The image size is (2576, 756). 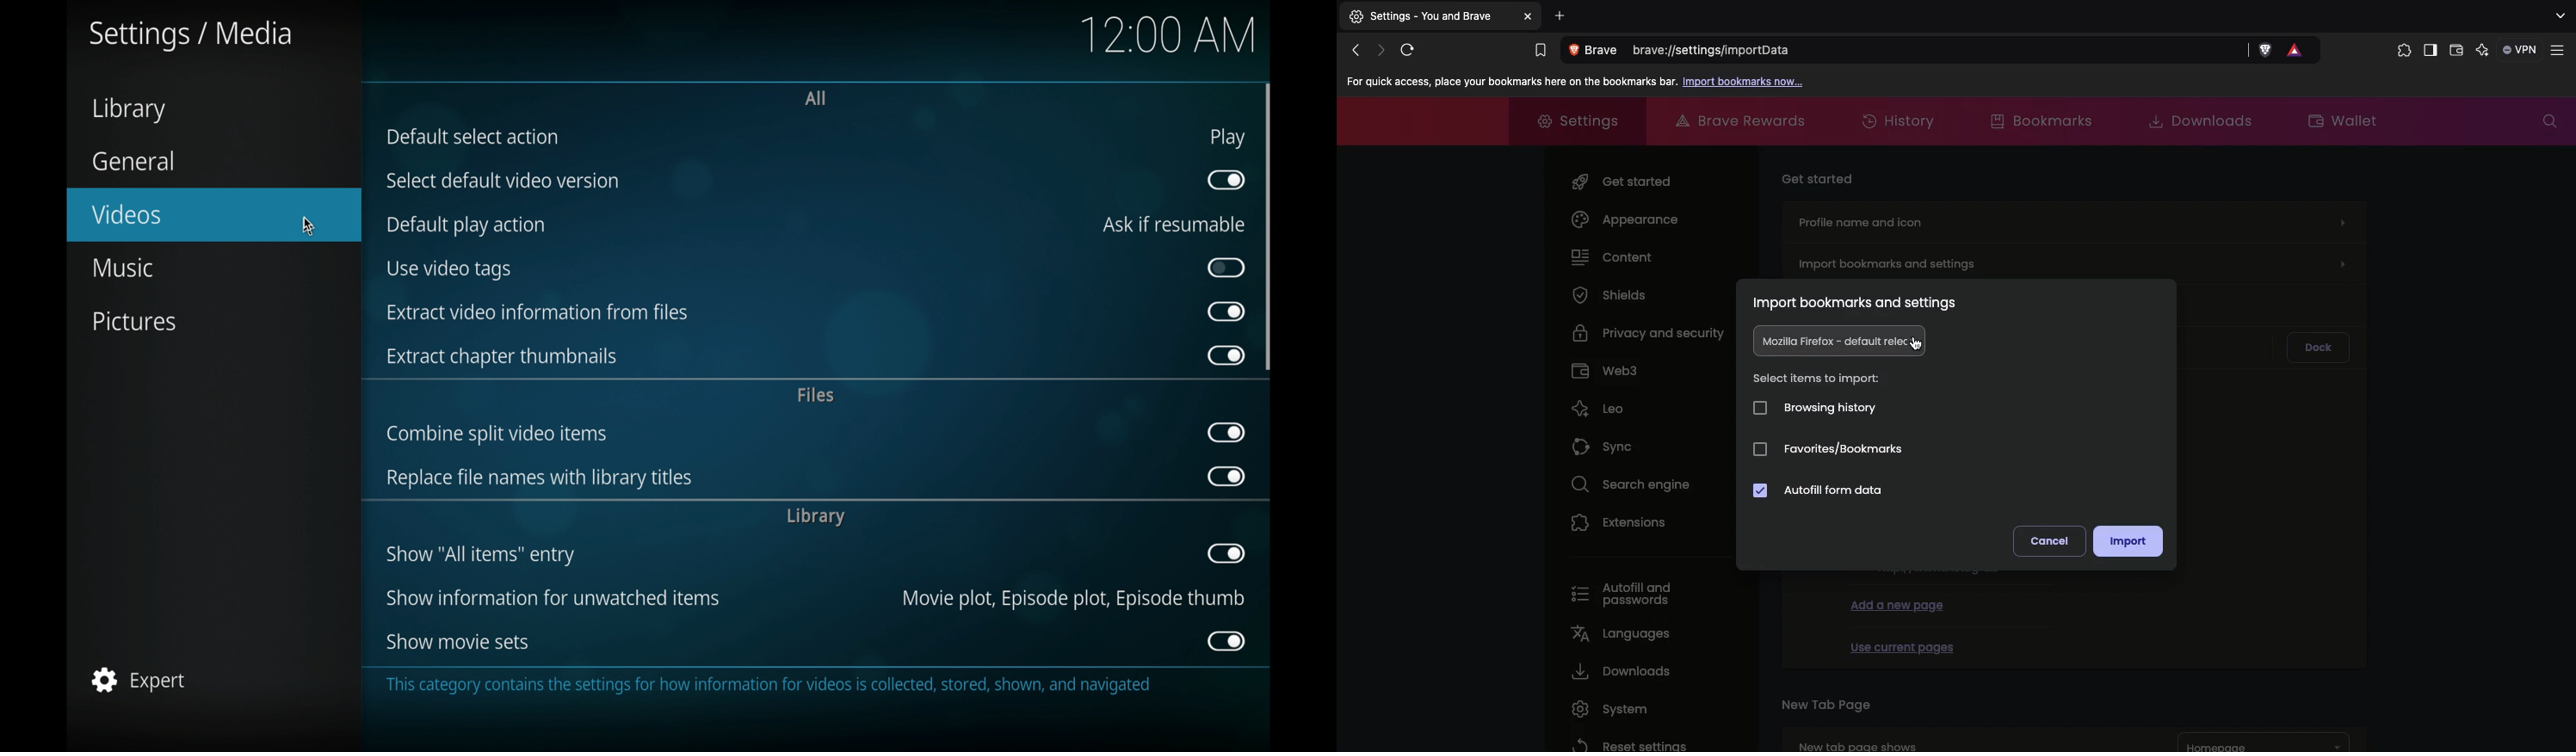 What do you see at coordinates (502, 358) in the screenshot?
I see `extract chapter thumbnails` at bounding box center [502, 358].